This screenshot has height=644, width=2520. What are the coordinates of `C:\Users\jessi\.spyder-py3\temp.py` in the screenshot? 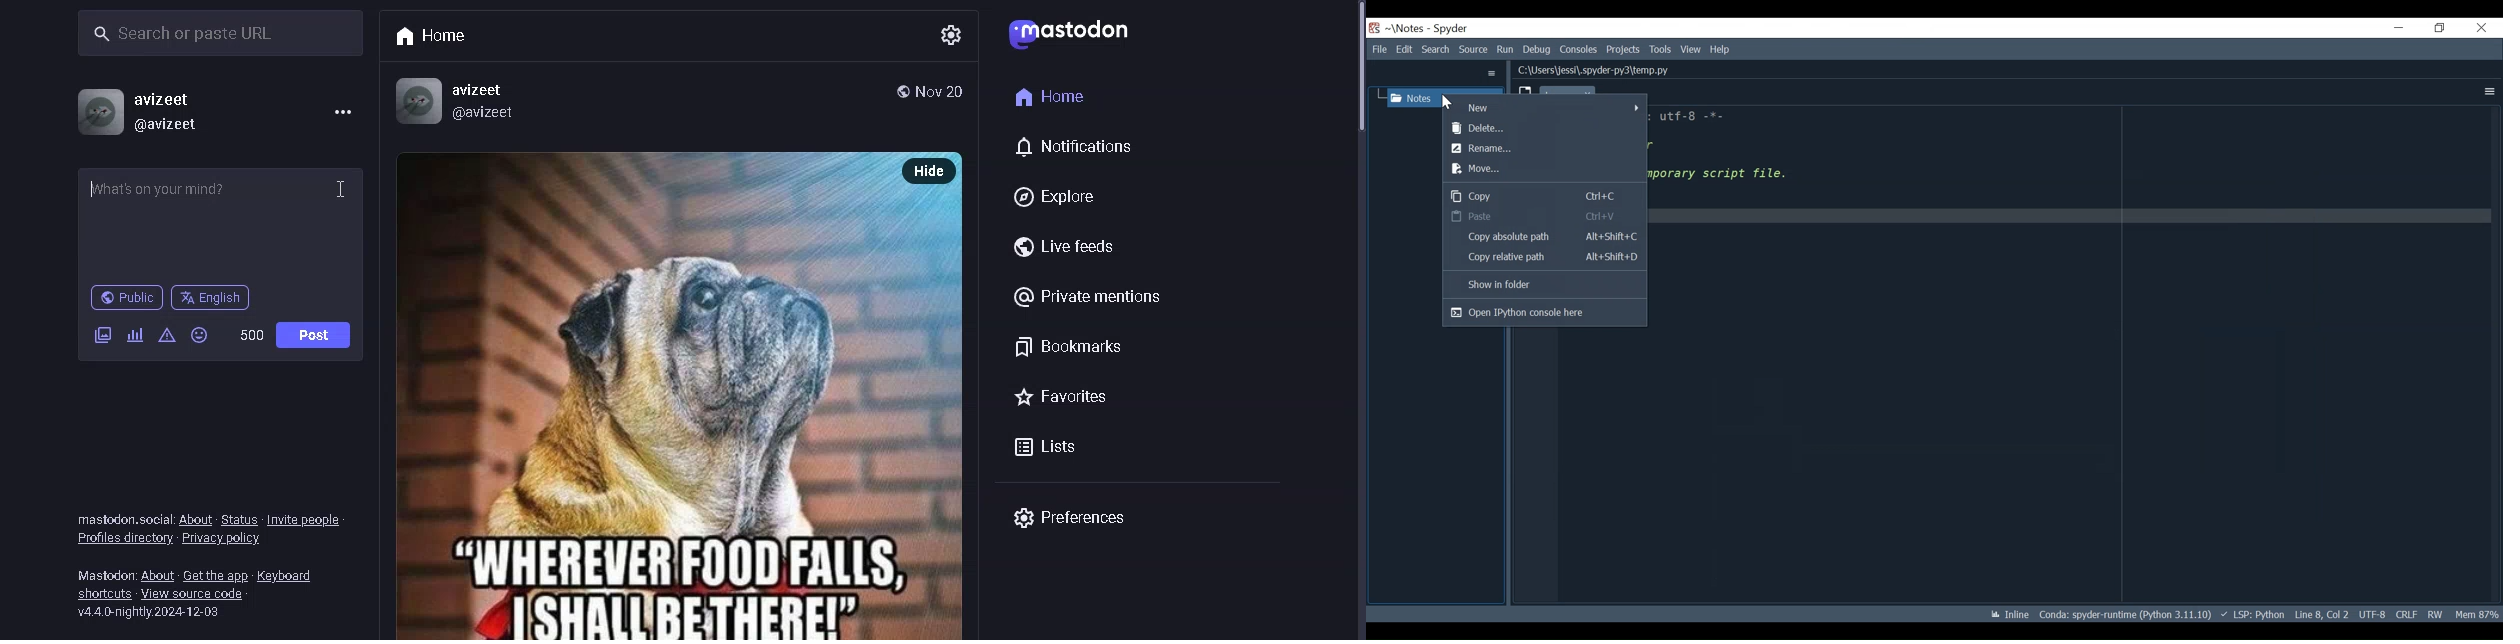 It's located at (1603, 69).